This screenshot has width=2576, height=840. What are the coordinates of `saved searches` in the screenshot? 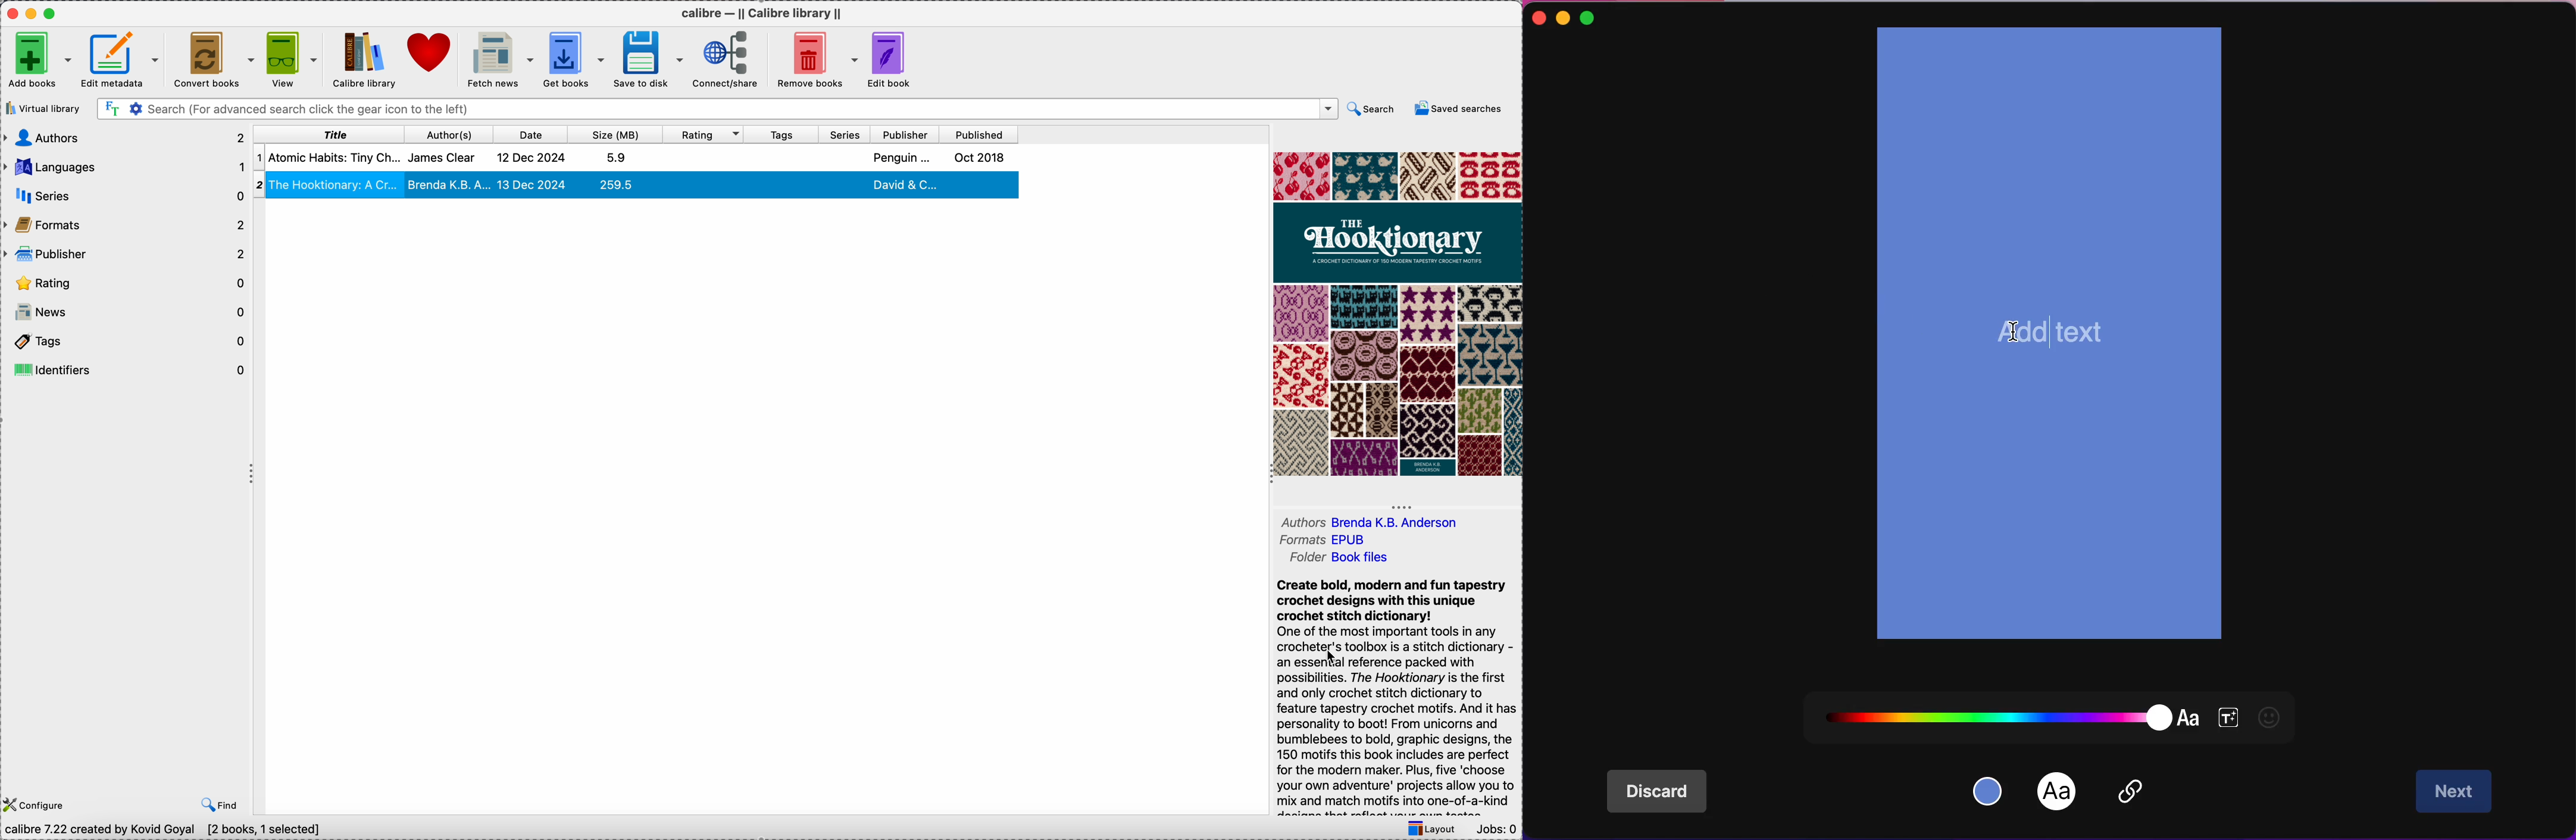 It's located at (1456, 110).